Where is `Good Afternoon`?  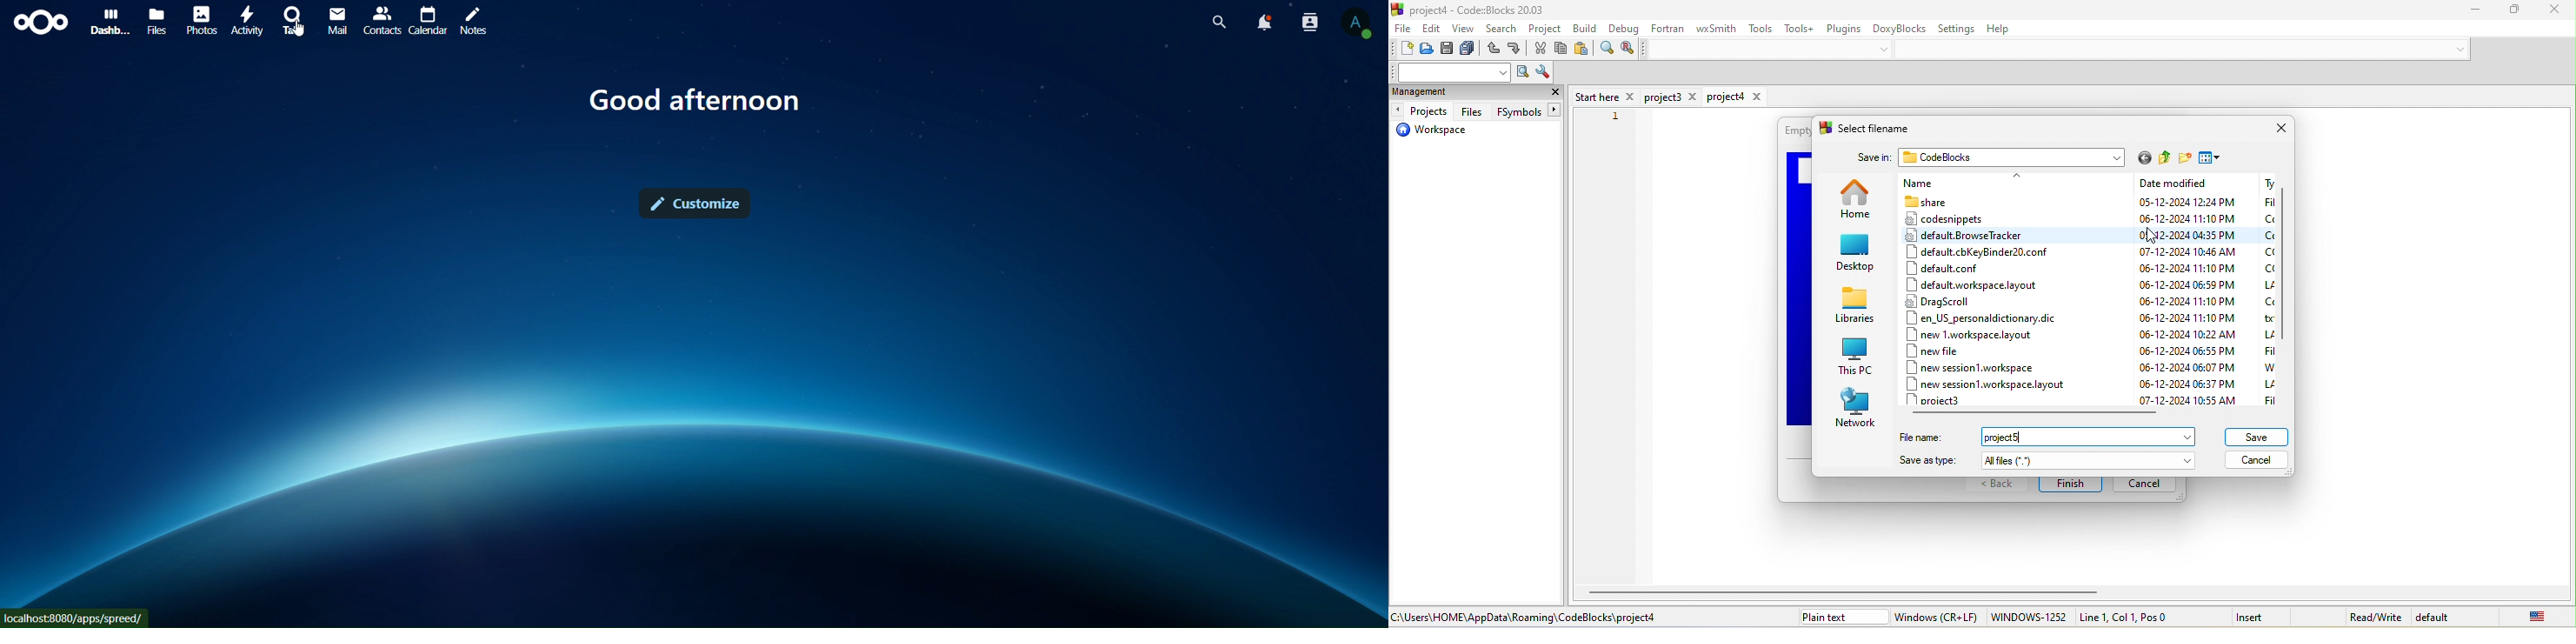 Good Afternoon is located at coordinates (696, 97).